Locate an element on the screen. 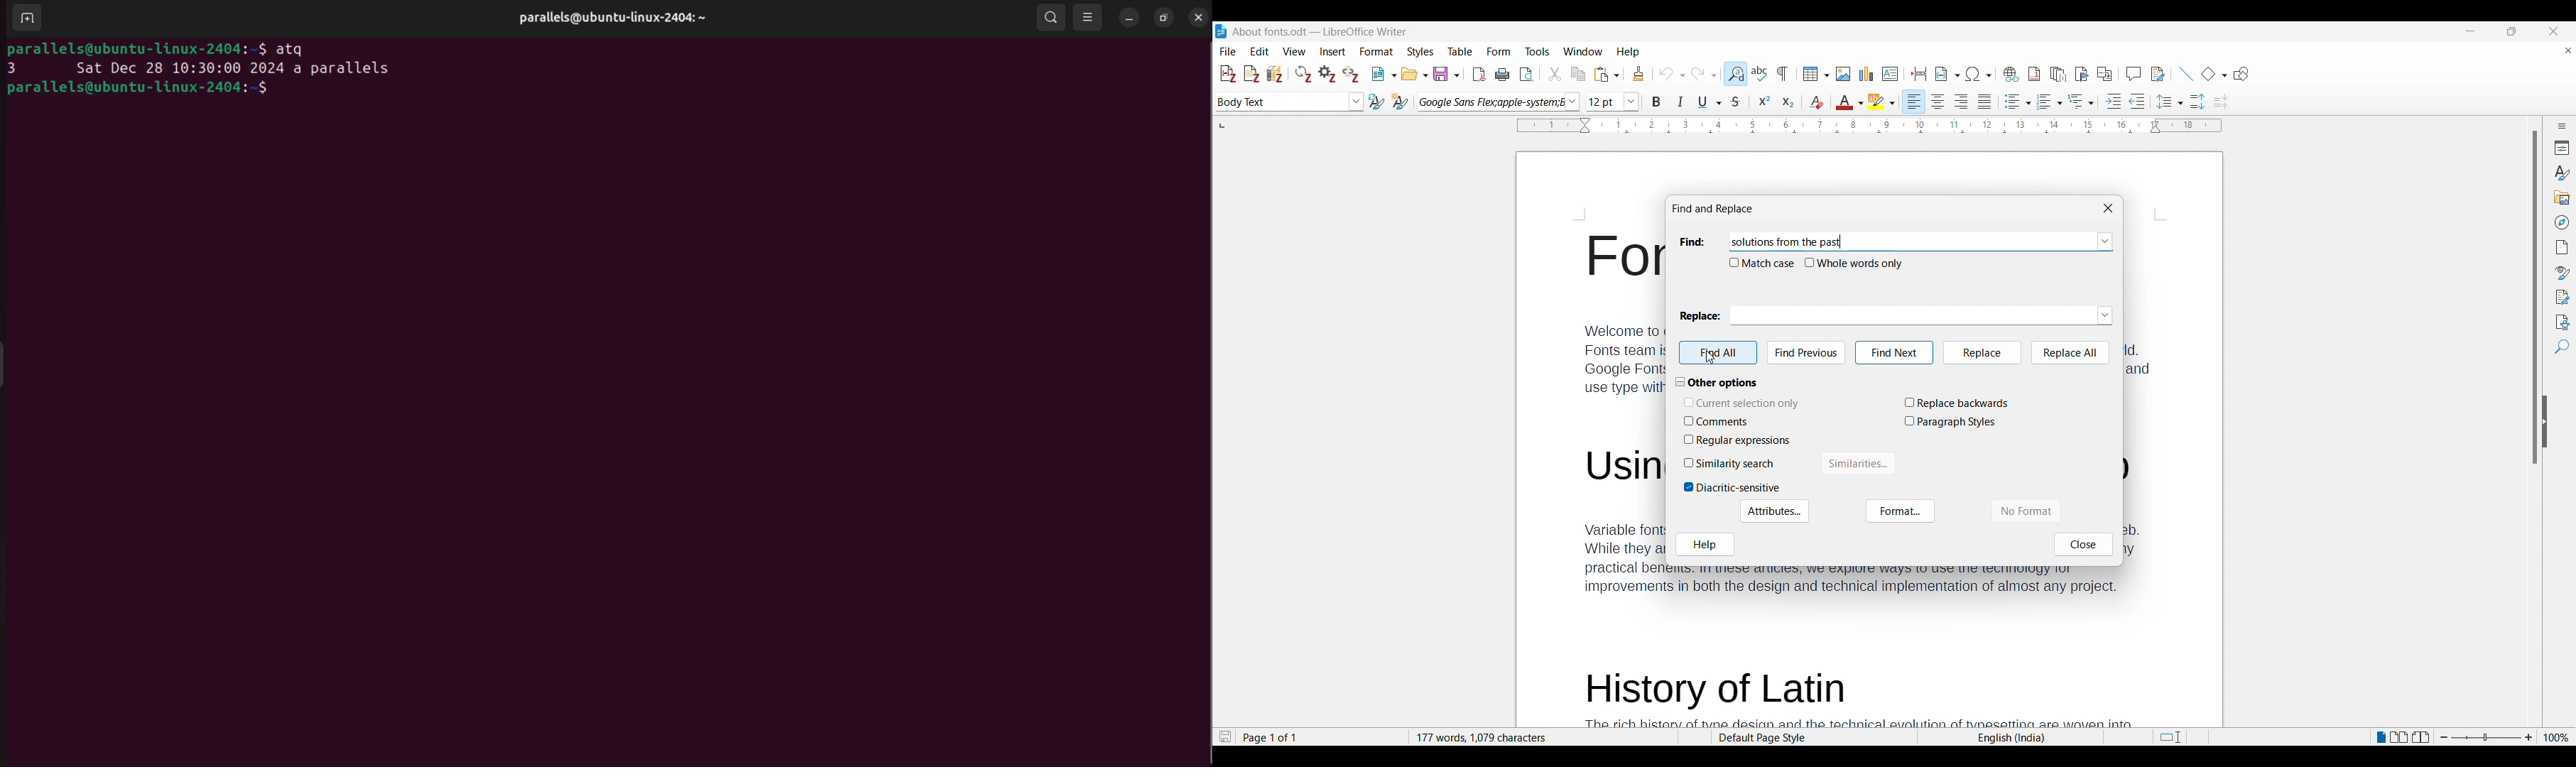  Current page w.r.t. total number of pages is located at coordinates (1320, 738).